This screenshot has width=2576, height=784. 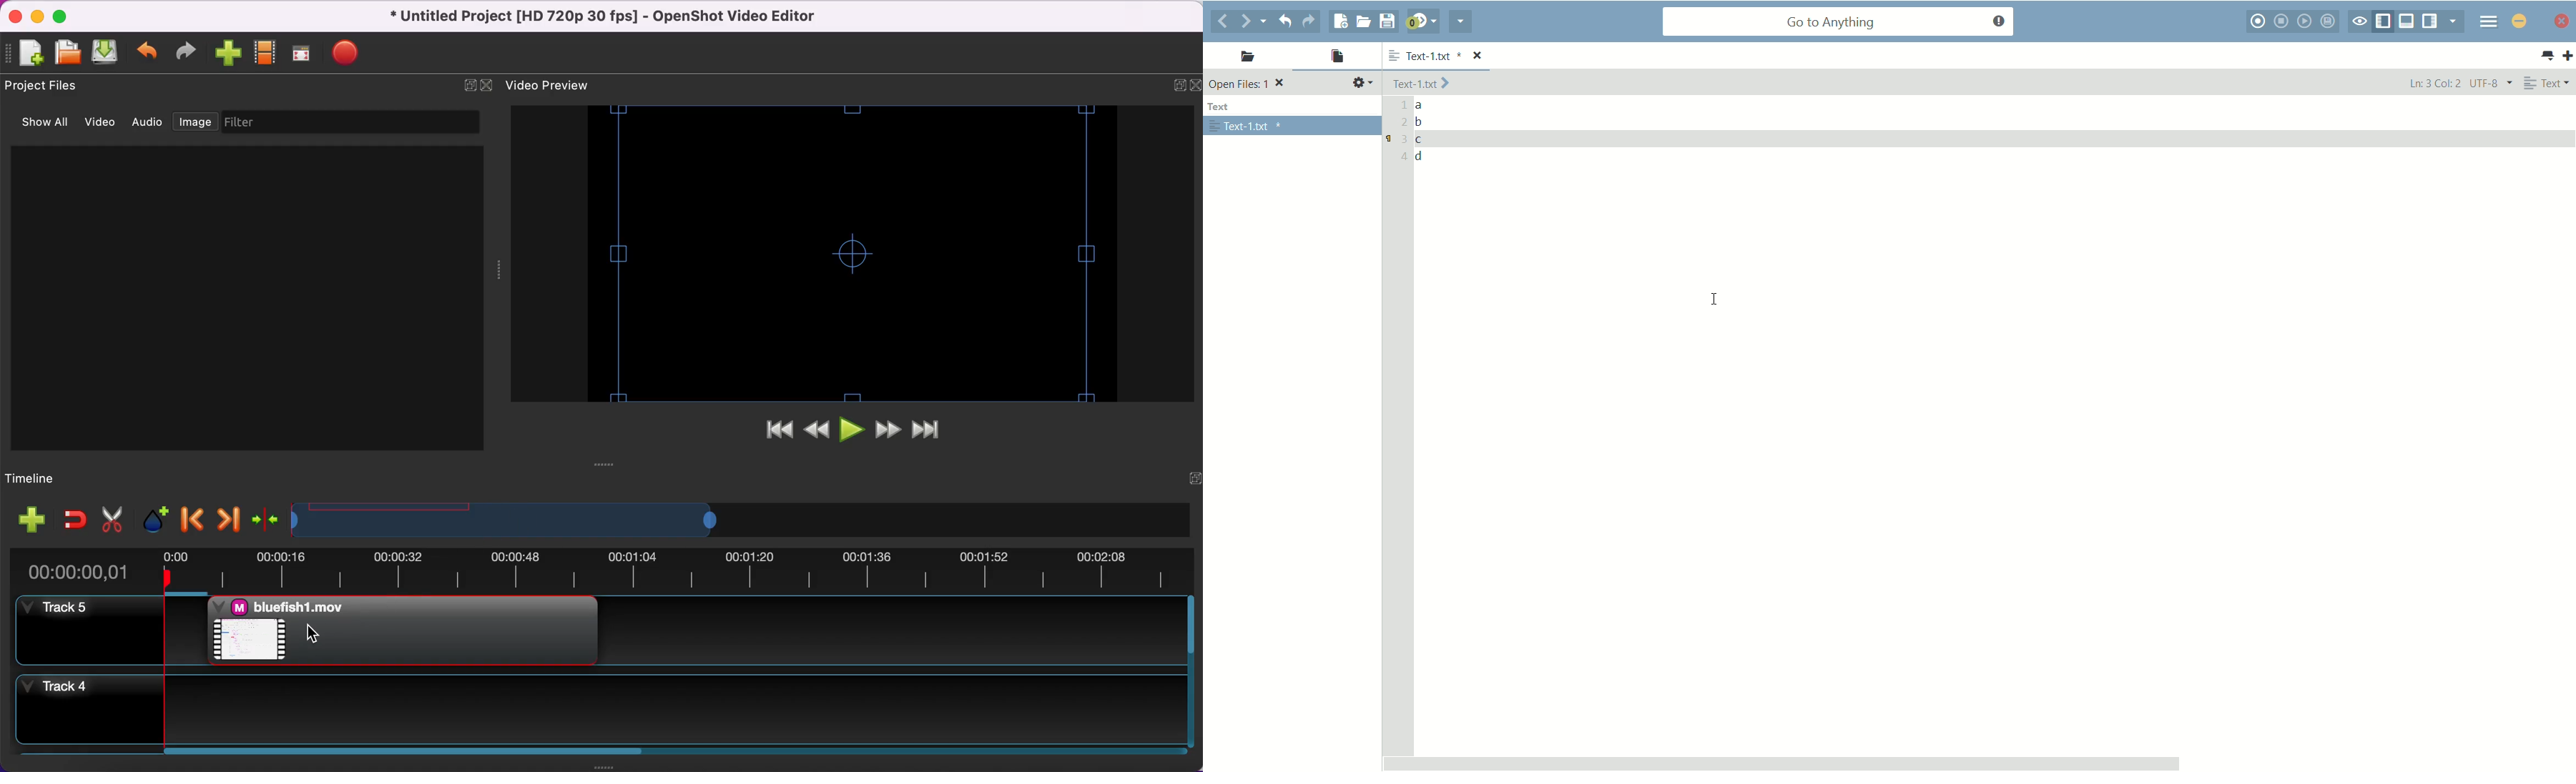 I want to click on undo, so click(x=1288, y=21).